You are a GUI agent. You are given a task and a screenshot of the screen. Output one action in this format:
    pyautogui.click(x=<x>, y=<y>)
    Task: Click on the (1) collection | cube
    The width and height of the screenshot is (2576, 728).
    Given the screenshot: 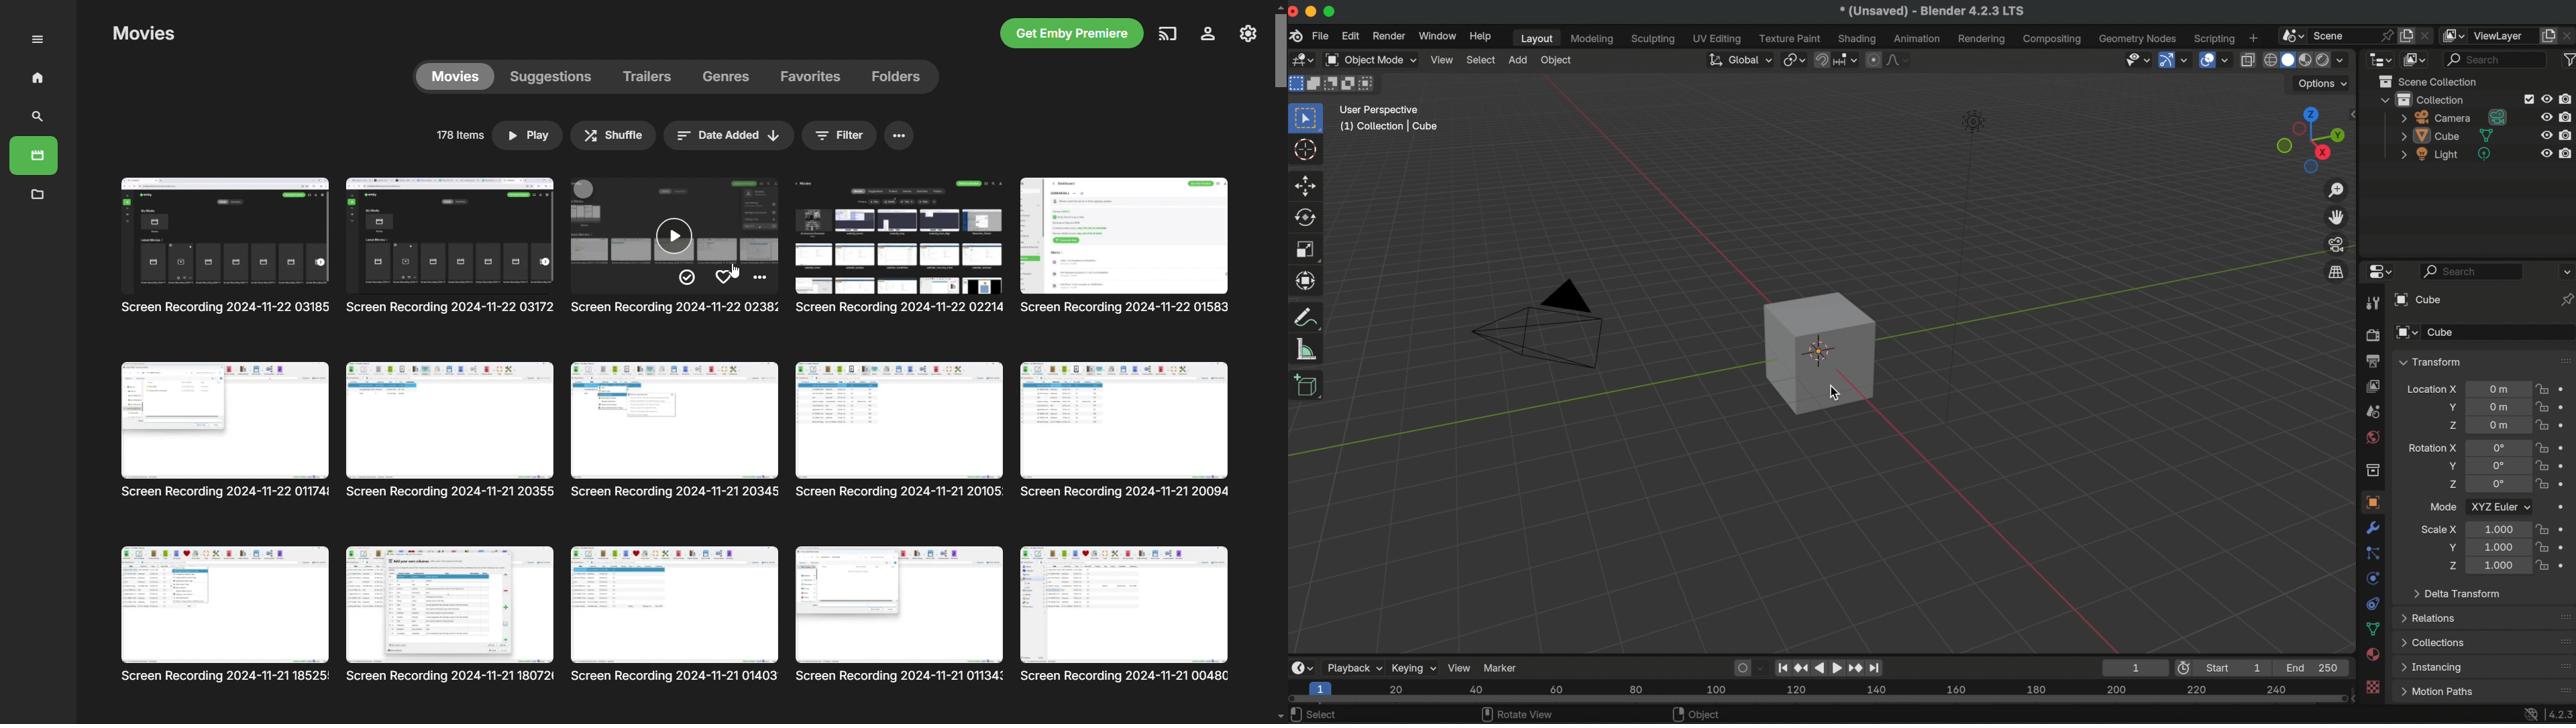 What is the action you would take?
    pyautogui.click(x=1389, y=126)
    